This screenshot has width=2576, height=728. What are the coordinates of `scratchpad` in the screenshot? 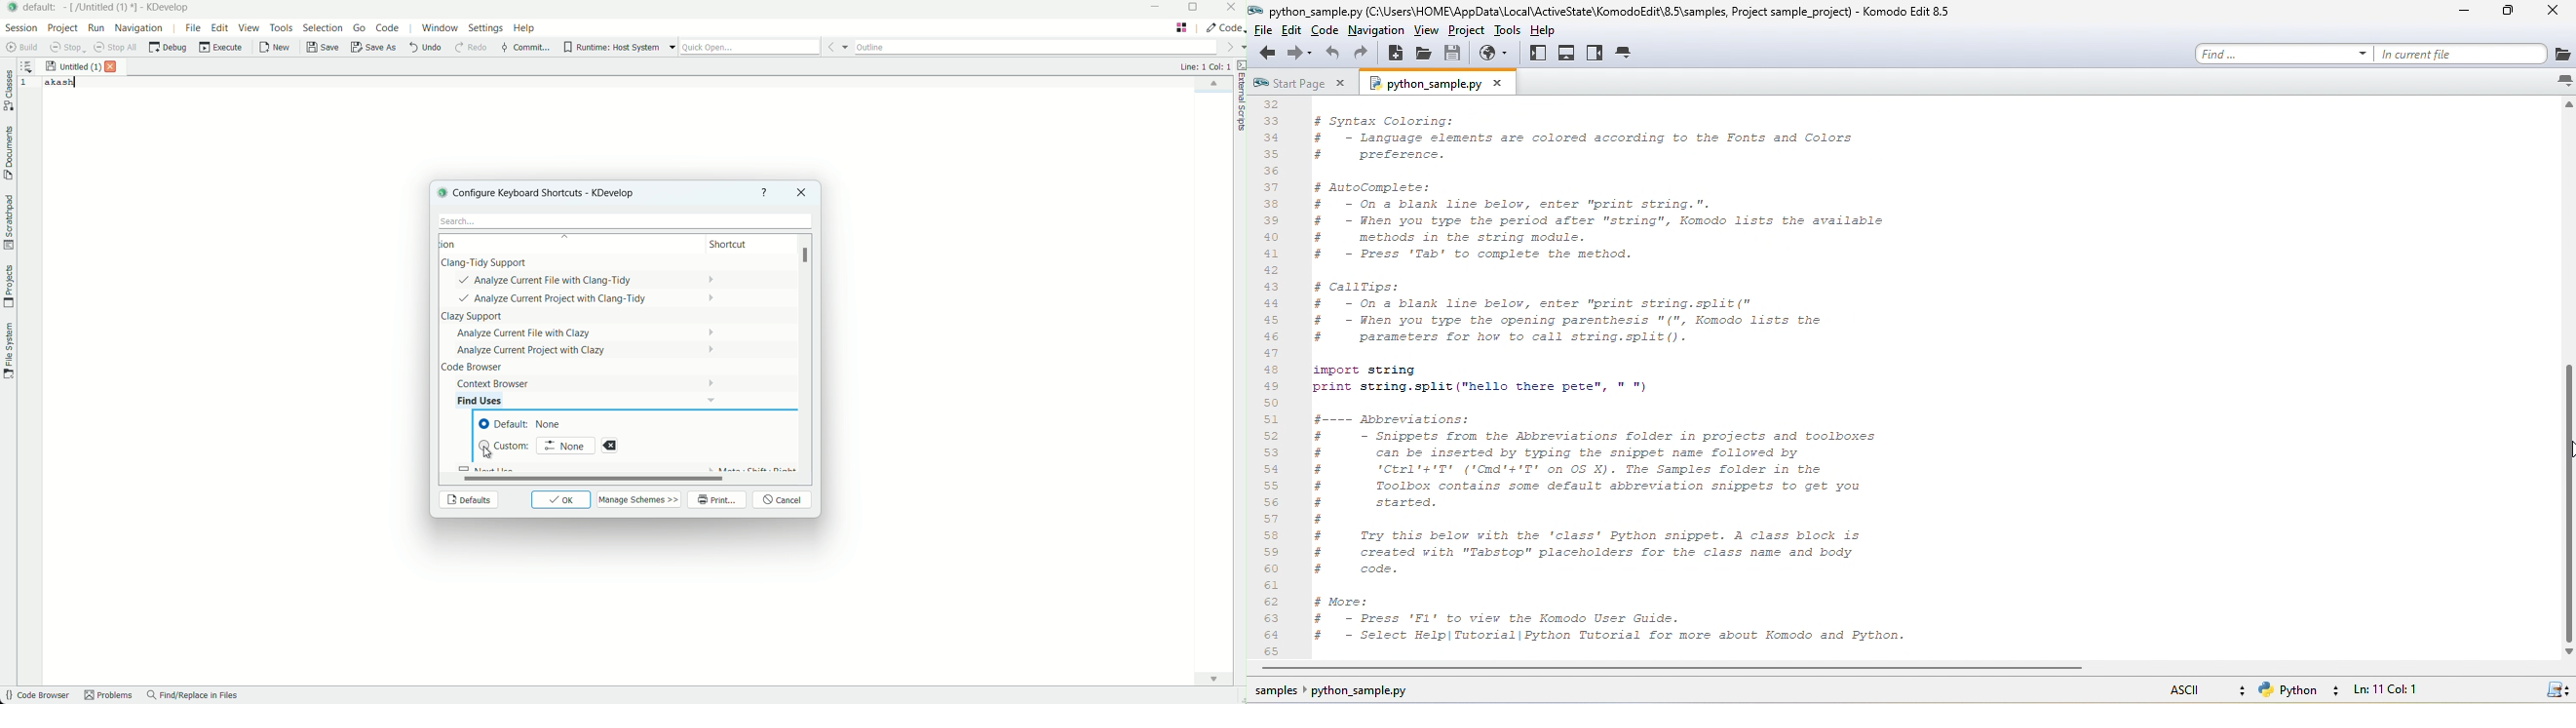 It's located at (8, 222).